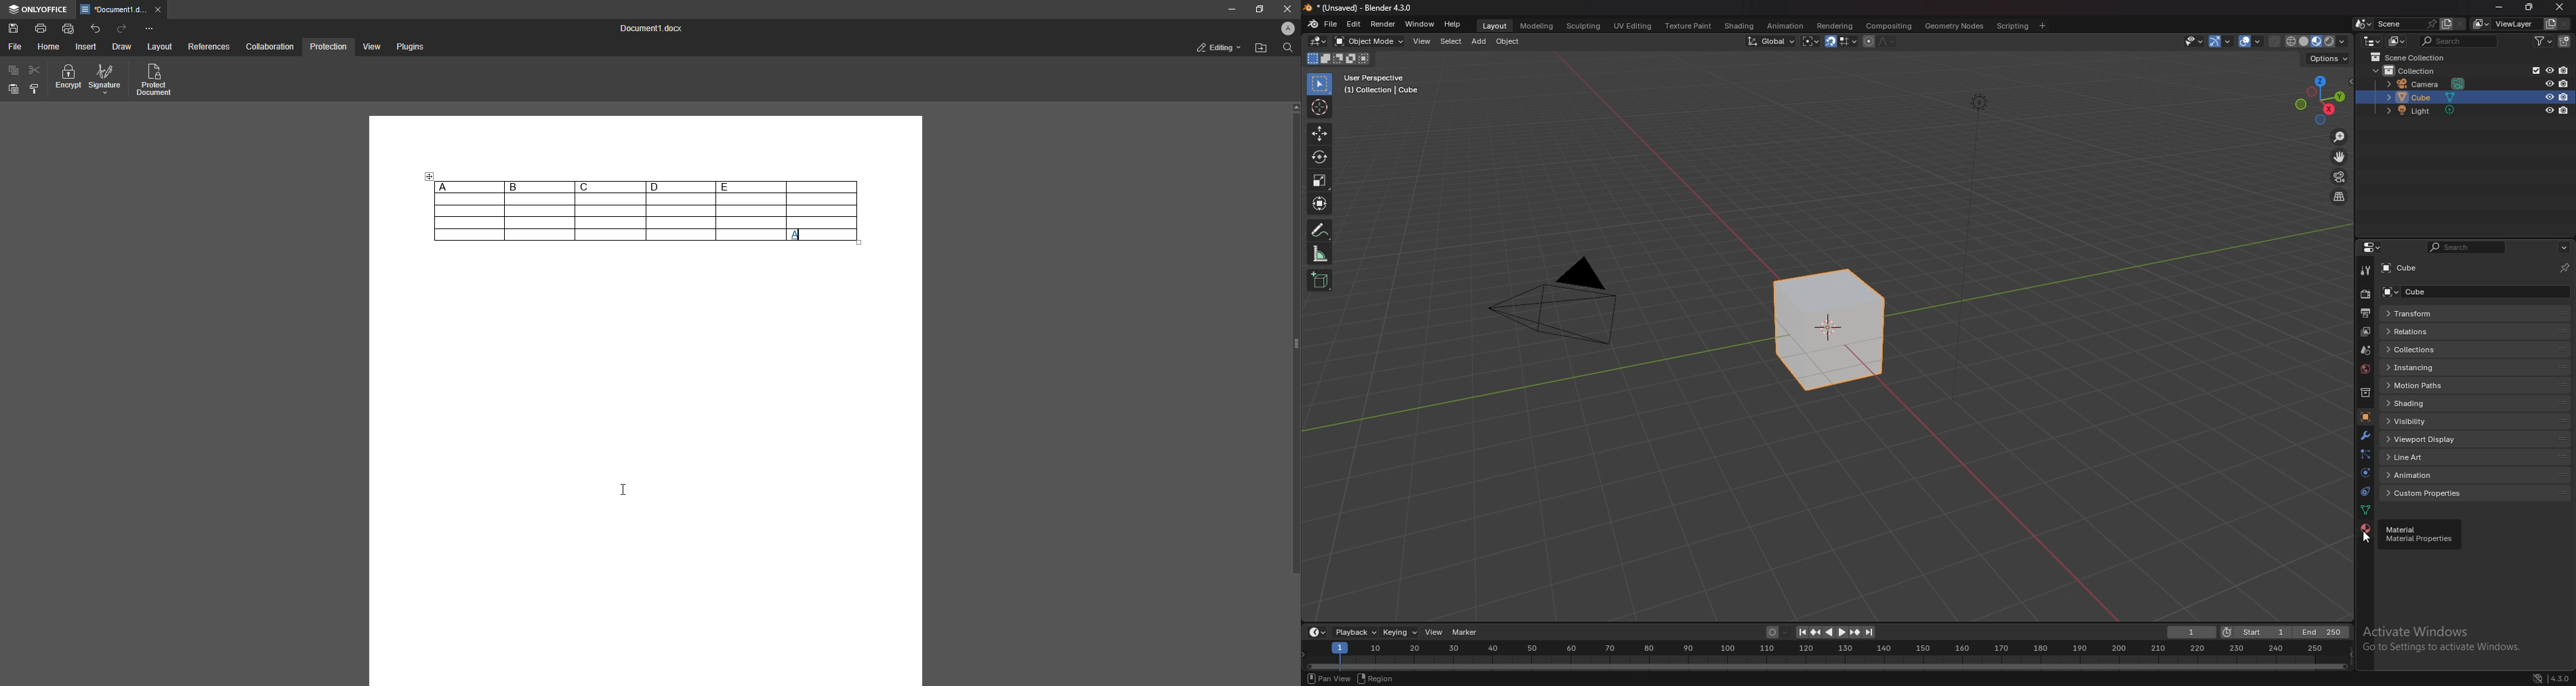 This screenshot has width=2576, height=700. Describe the element at coordinates (2470, 247) in the screenshot. I see `search` at that location.